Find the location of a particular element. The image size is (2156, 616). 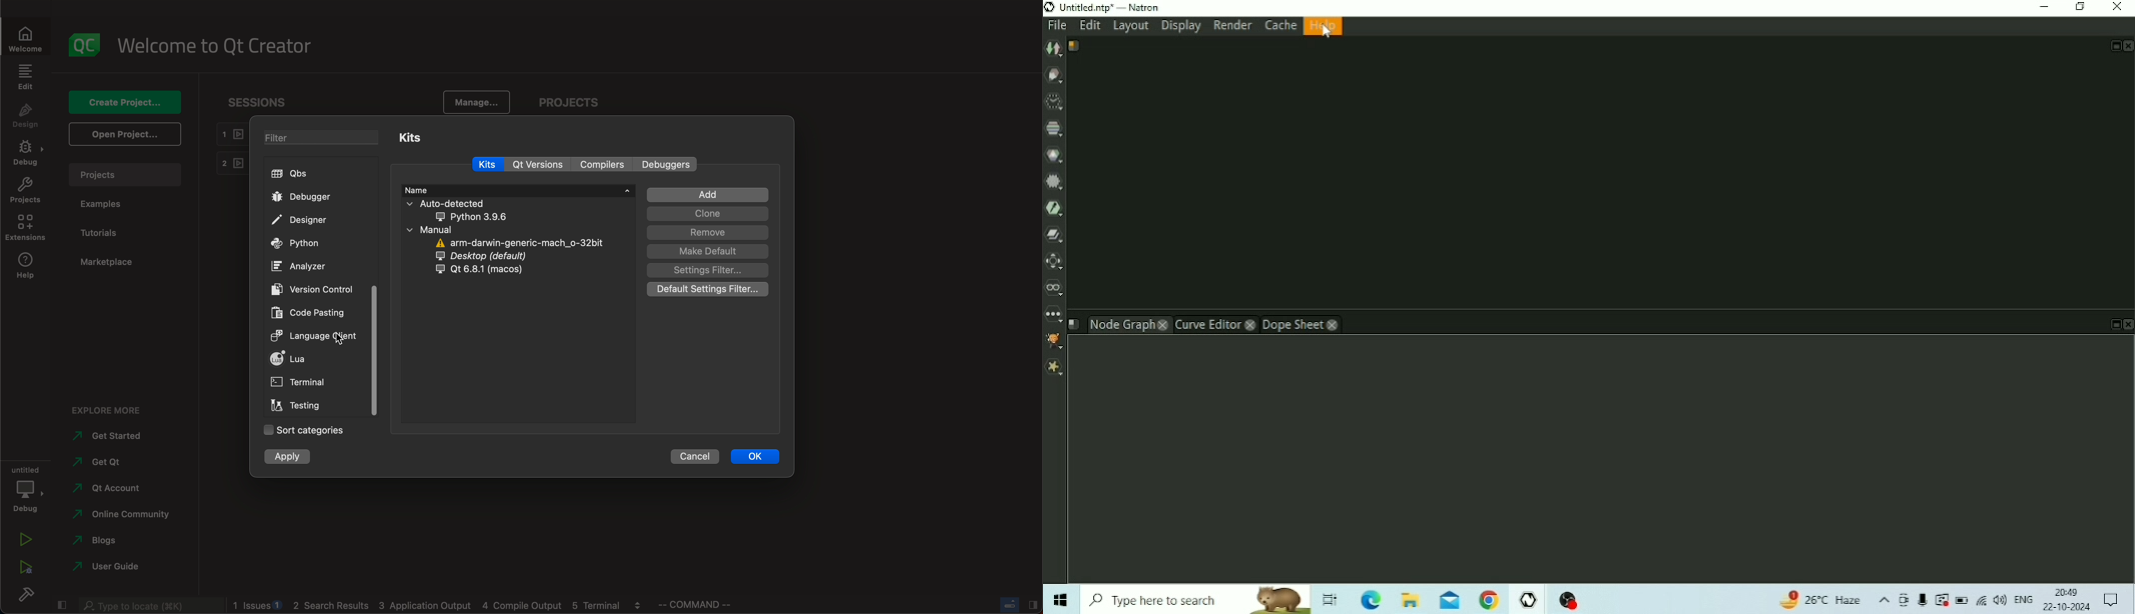

defULT is located at coordinates (710, 290).